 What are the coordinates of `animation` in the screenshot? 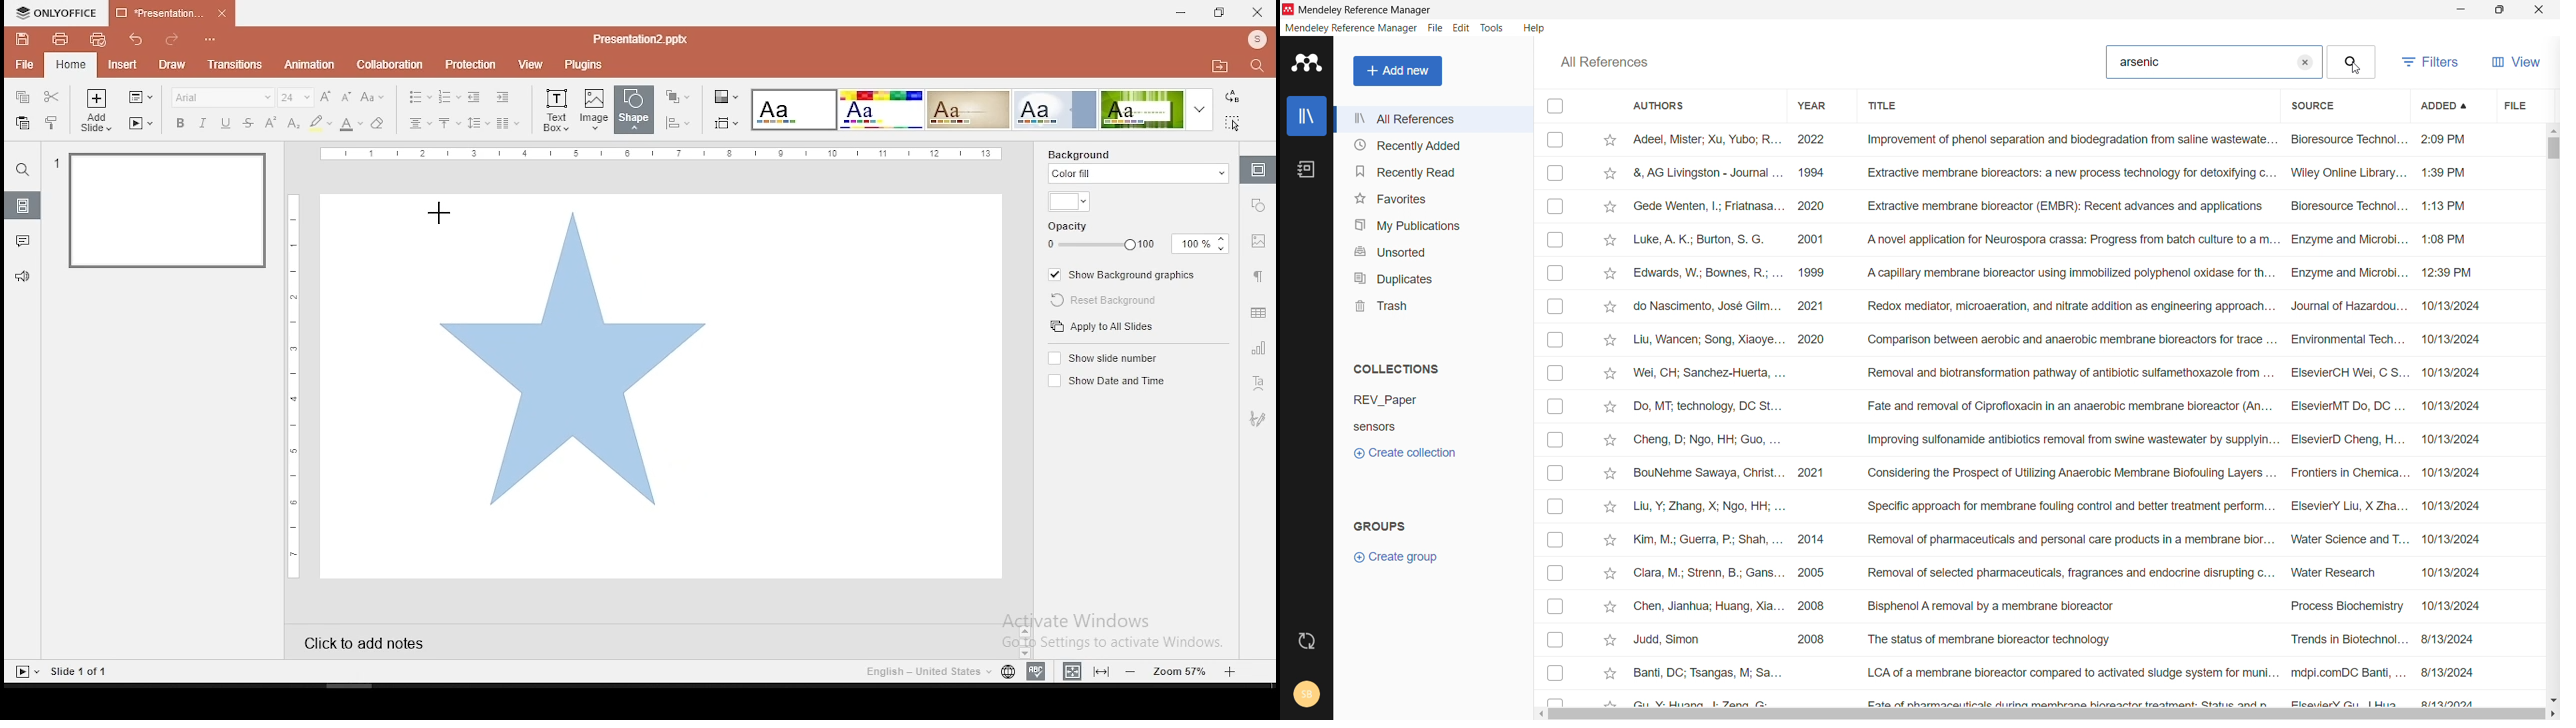 It's located at (312, 65).